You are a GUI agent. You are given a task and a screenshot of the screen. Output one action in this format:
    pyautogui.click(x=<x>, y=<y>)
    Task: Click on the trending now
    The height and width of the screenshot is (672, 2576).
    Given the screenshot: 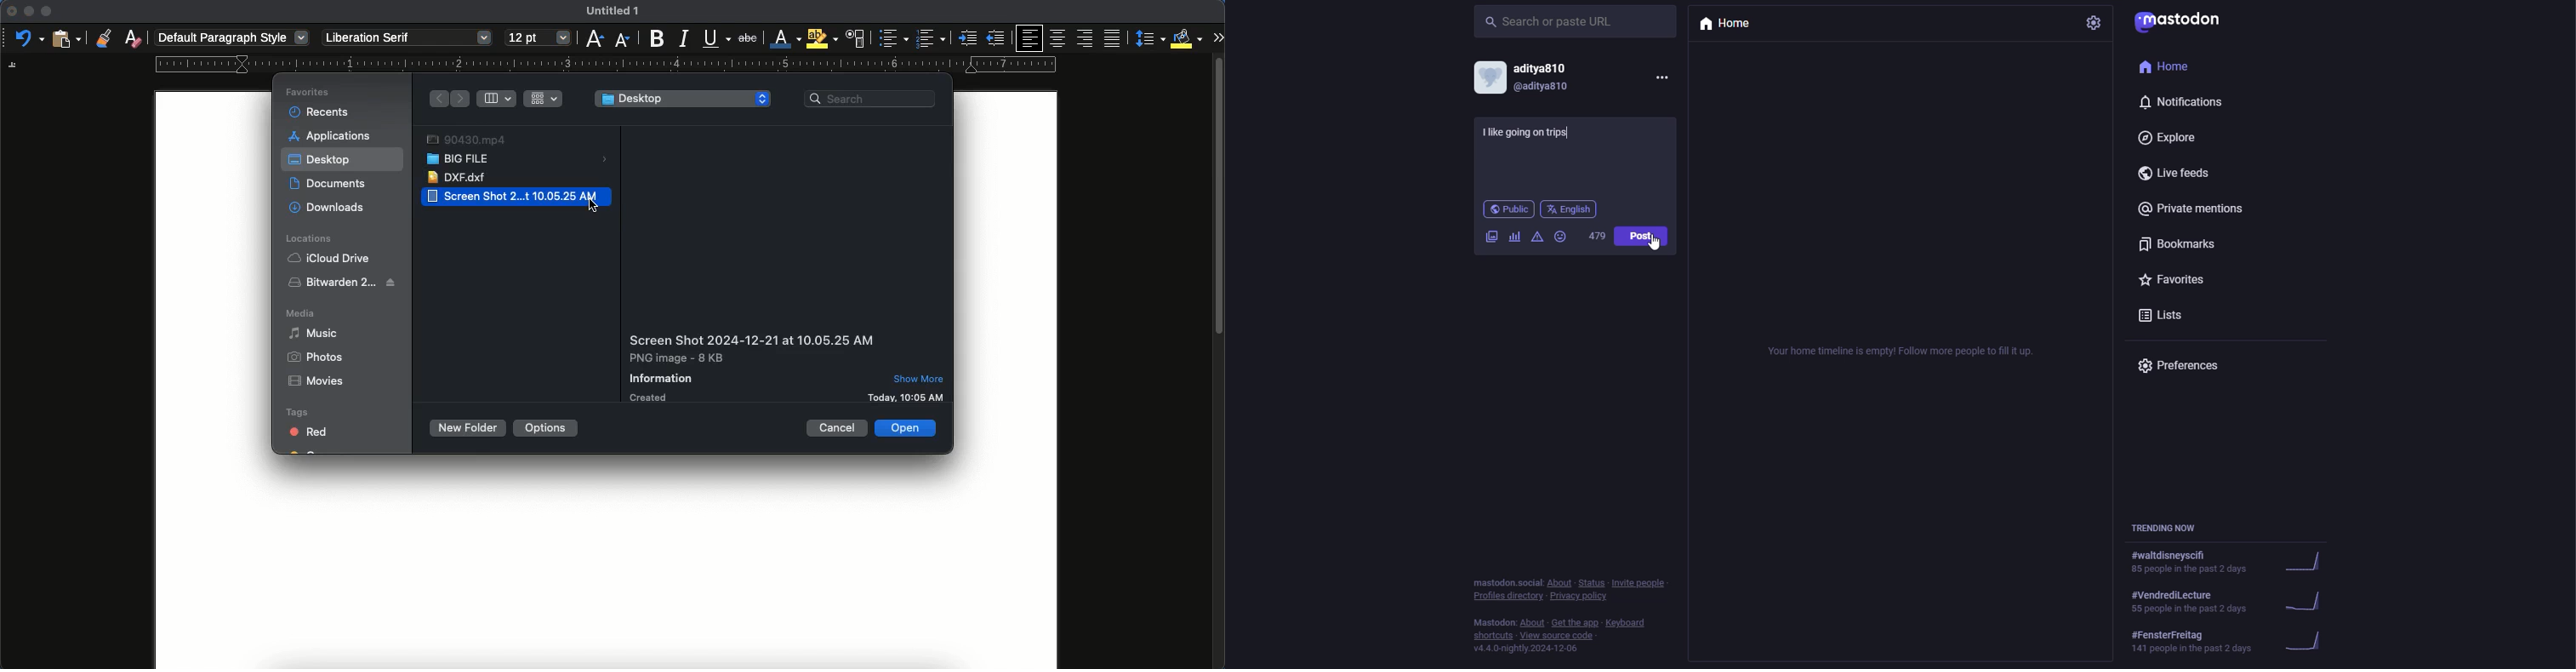 What is the action you would take?
    pyautogui.click(x=2234, y=640)
    